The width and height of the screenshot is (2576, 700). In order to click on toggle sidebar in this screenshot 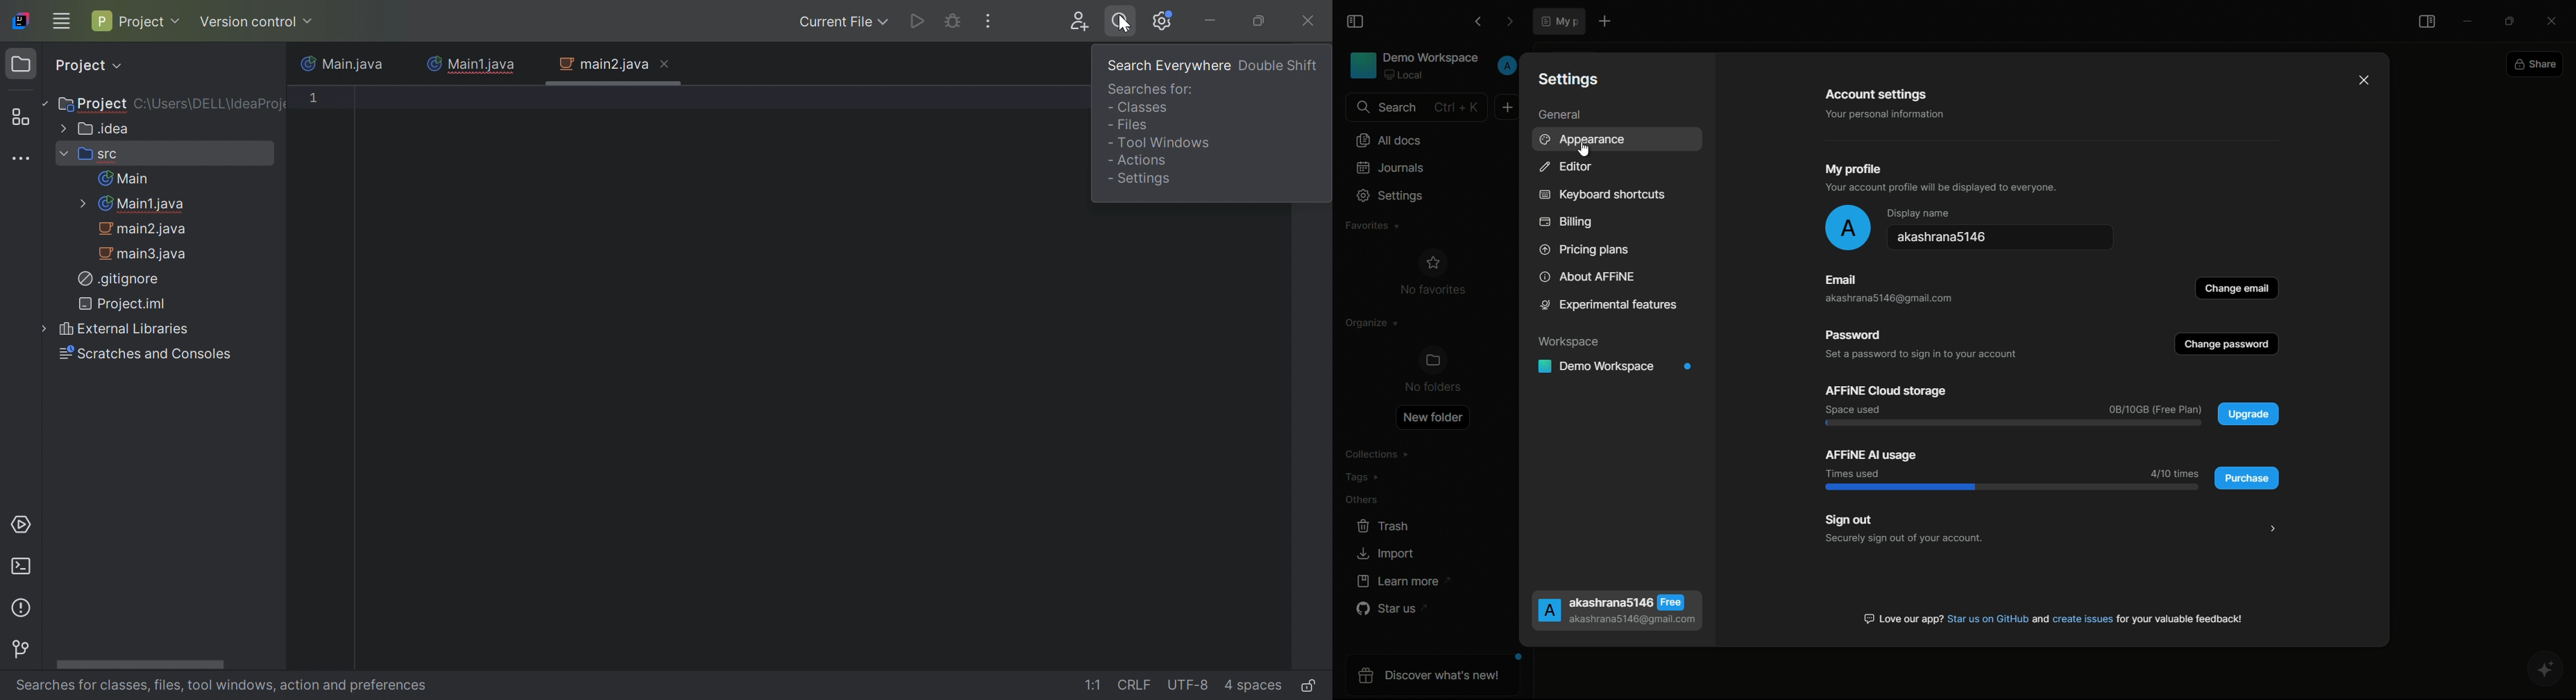, I will do `click(2428, 23)`.